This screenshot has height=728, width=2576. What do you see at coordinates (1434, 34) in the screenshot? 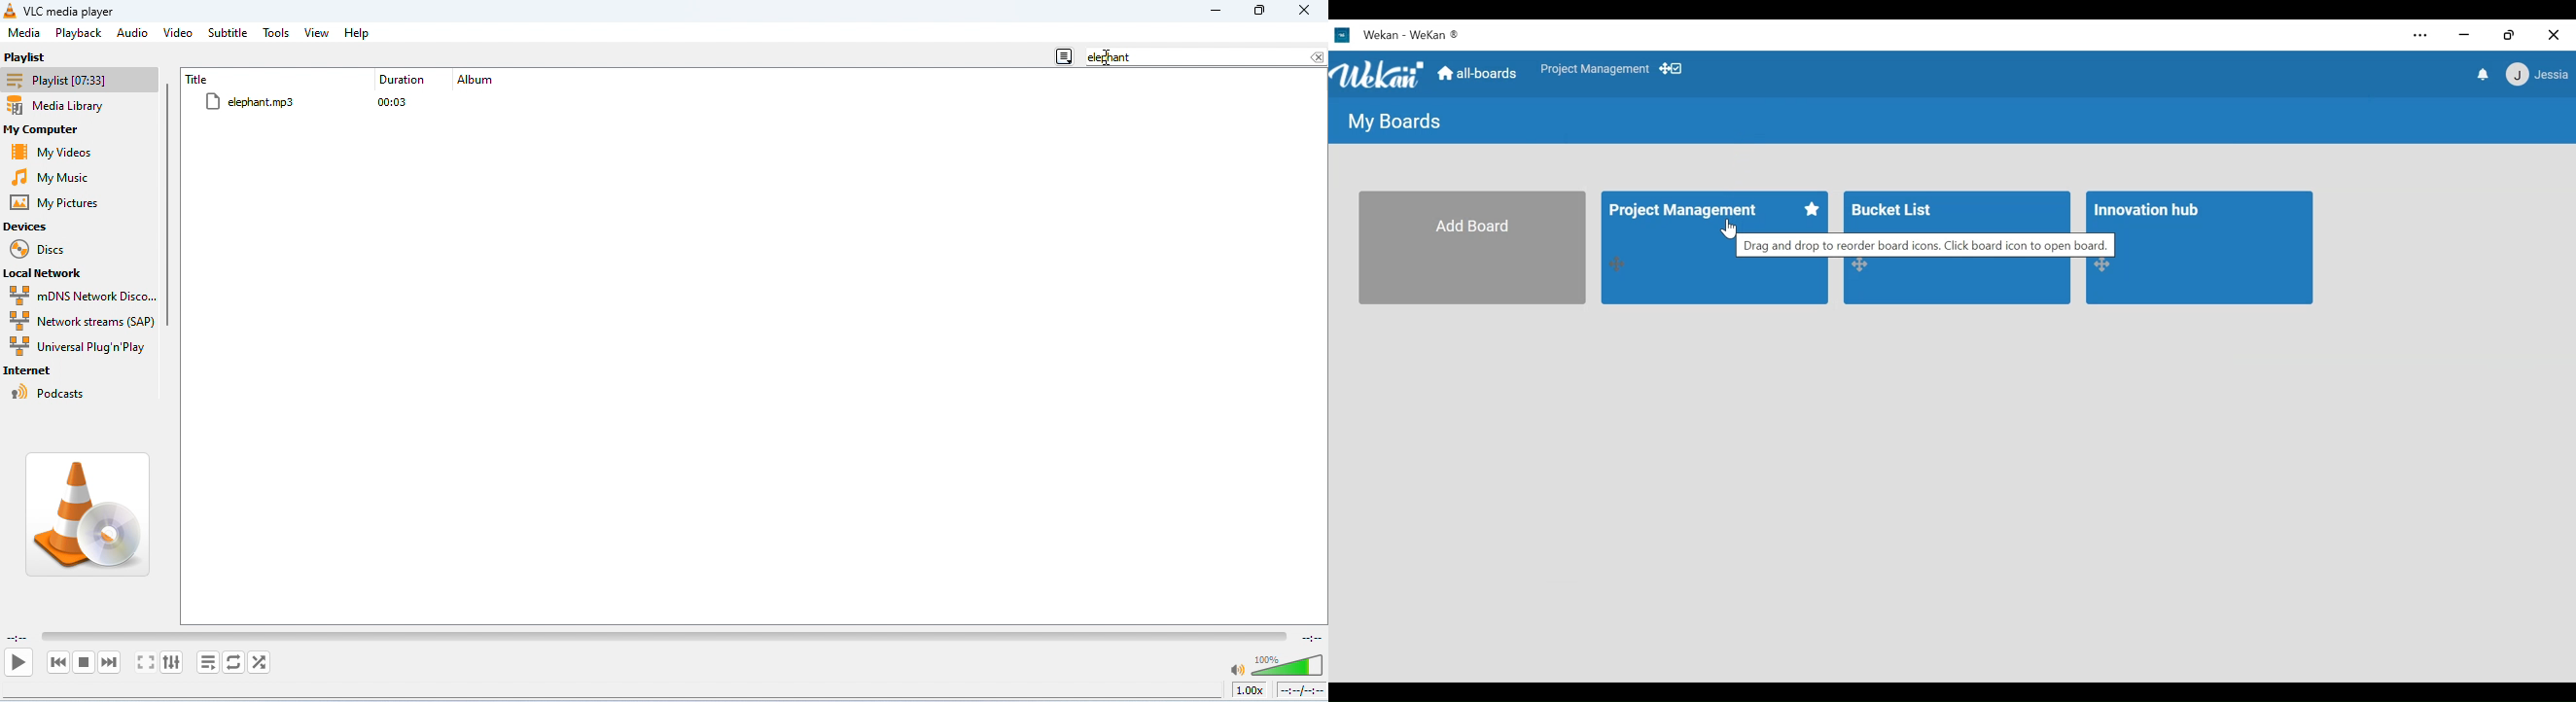
I see `Wekan` at bounding box center [1434, 34].